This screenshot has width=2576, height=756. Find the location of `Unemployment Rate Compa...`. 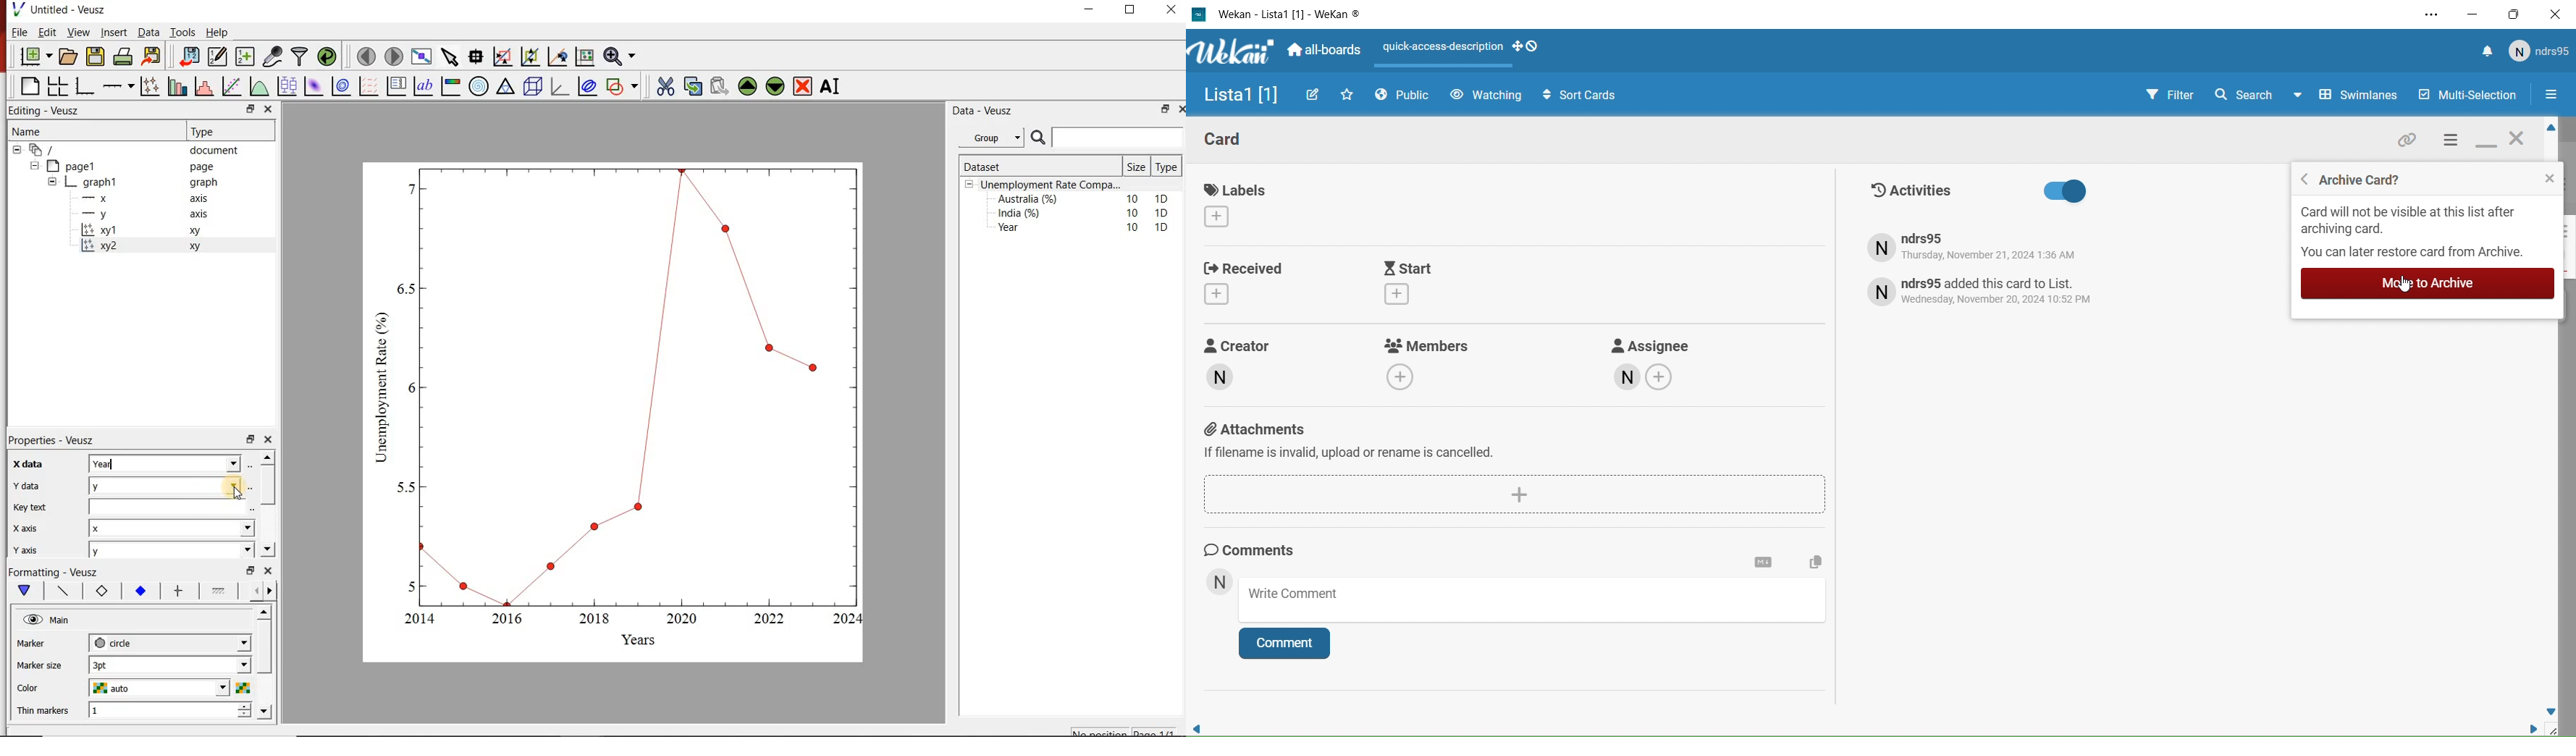

Unemployment Rate Compa... is located at coordinates (1052, 185).